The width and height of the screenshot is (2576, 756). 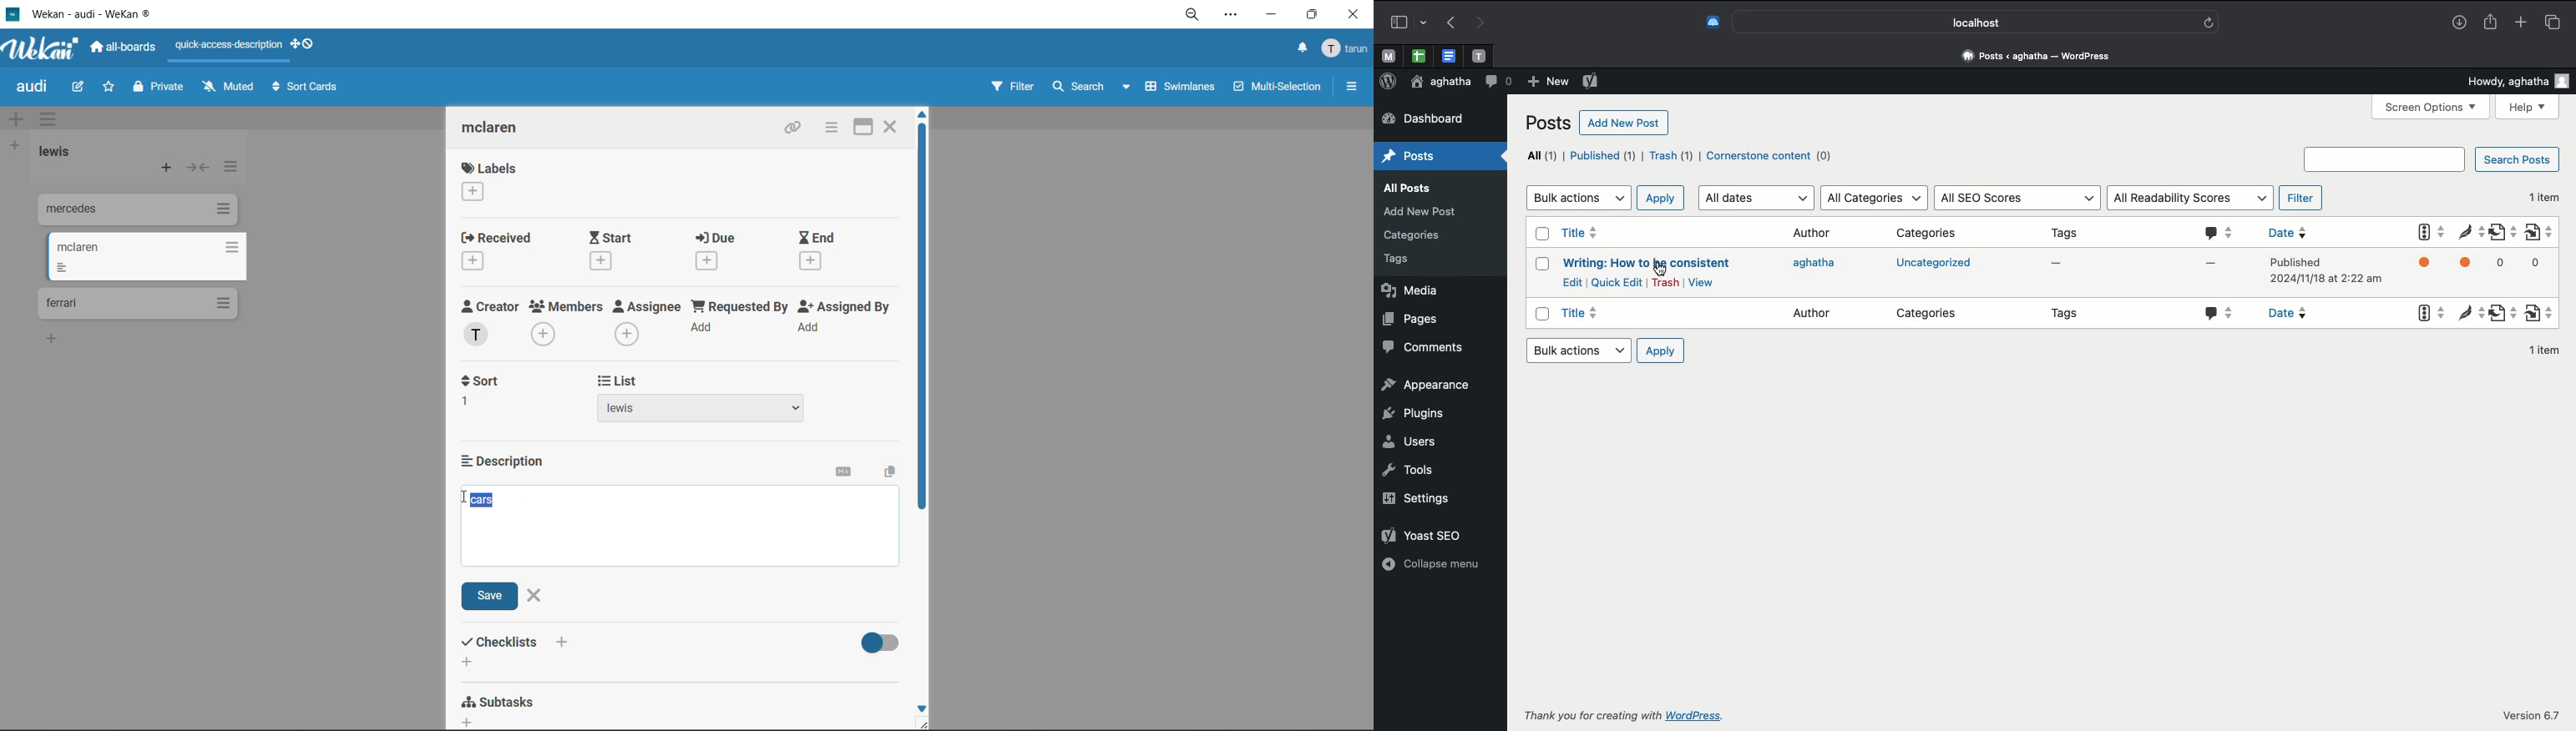 What do you see at coordinates (1582, 198) in the screenshot?
I see `Bulk actions` at bounding box center [1582, 198].